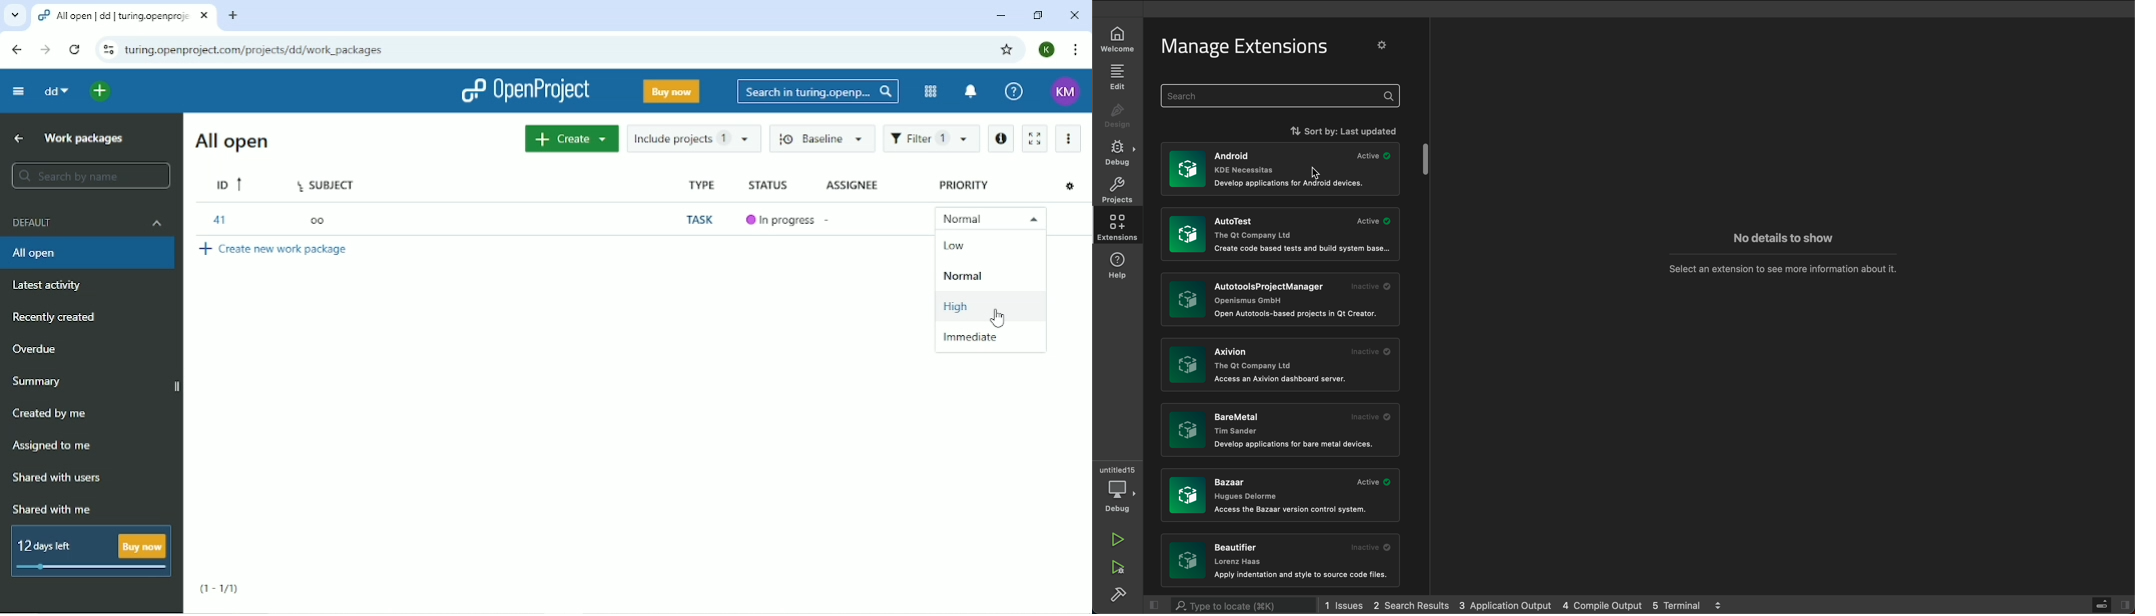 The width and height of the screenshot is (2156, 616). Describe the element at coordinates (1416, 605) in the screenshot. I see `logs` at that location.